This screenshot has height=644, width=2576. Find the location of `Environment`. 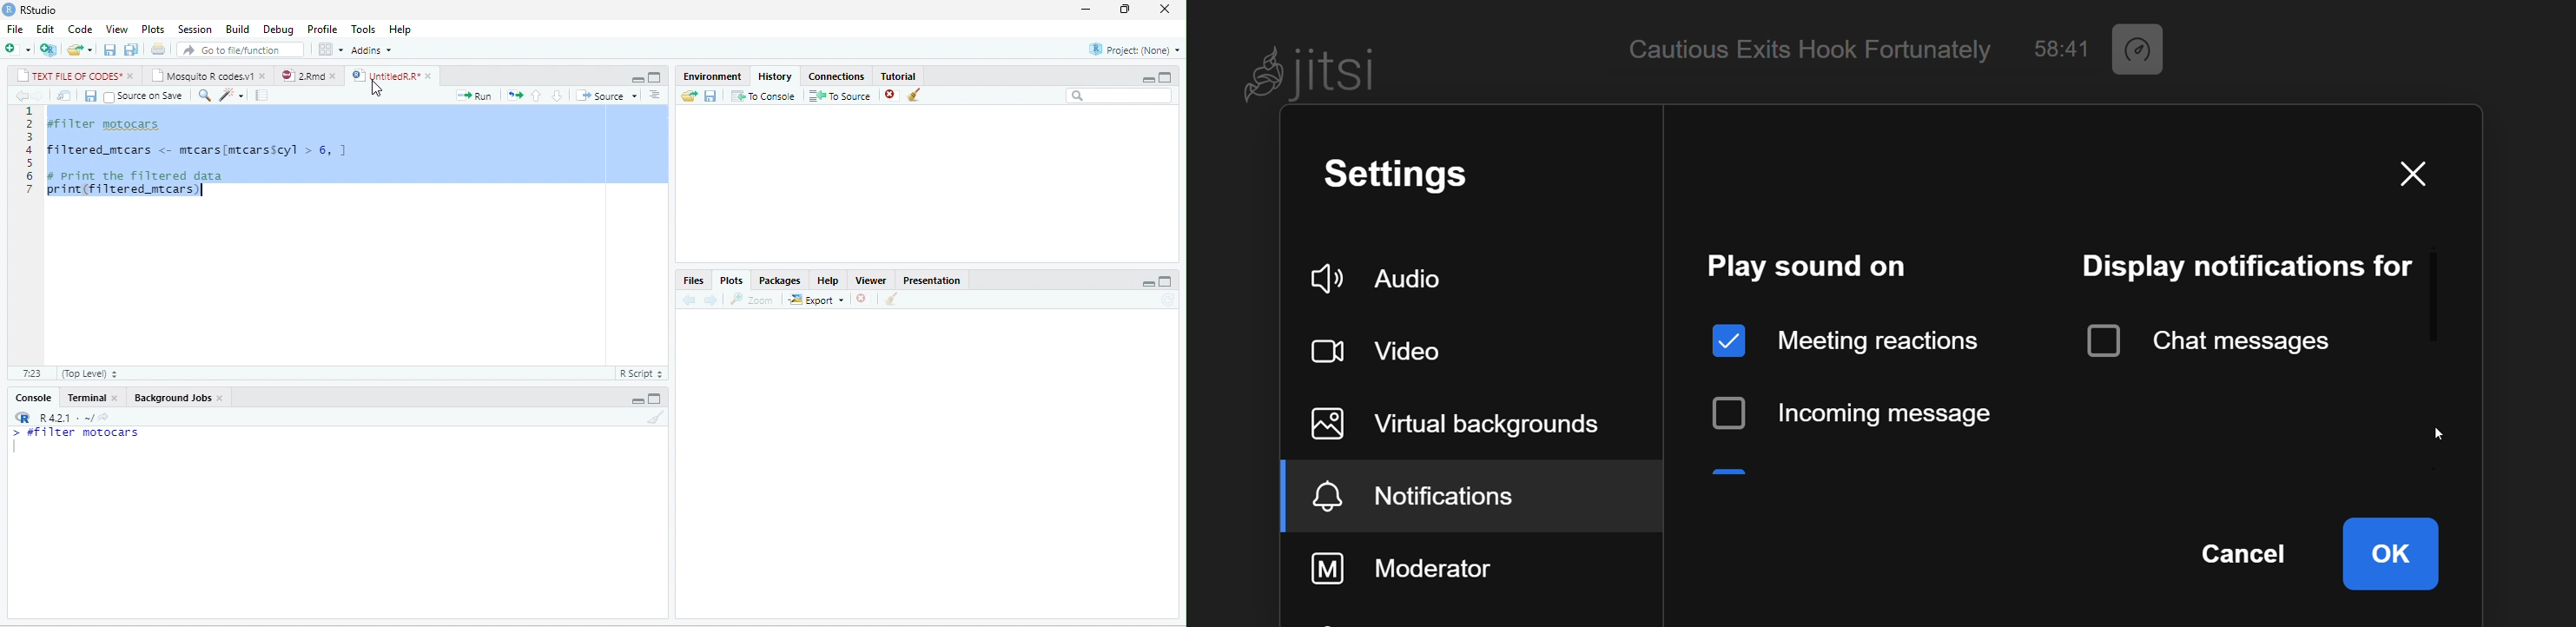

Environment is located at coordinates (712, 76).